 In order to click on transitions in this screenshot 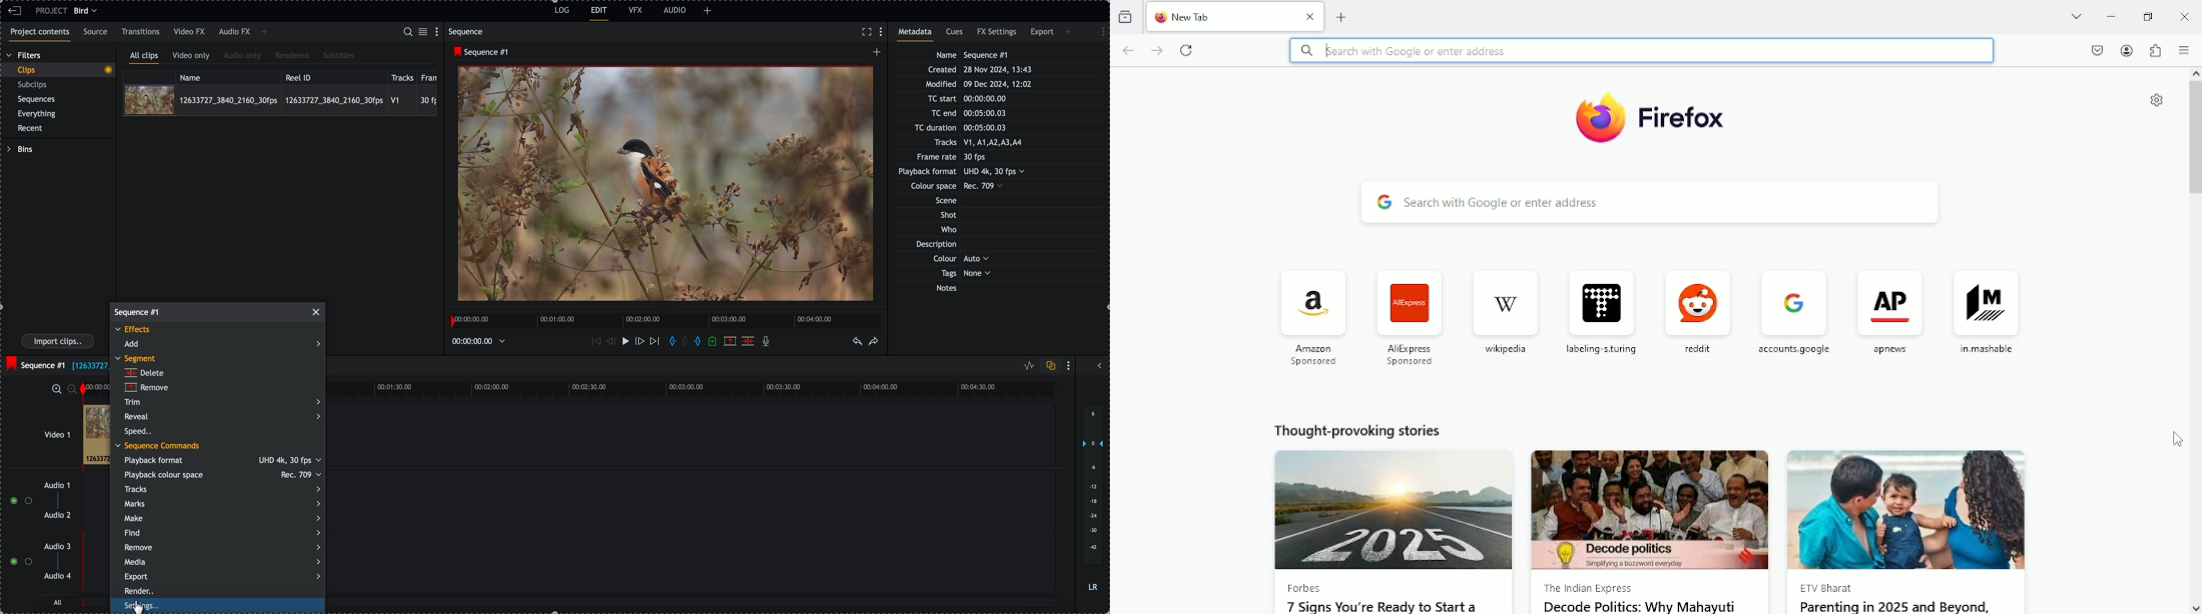, I will do `click(141, 32)`.